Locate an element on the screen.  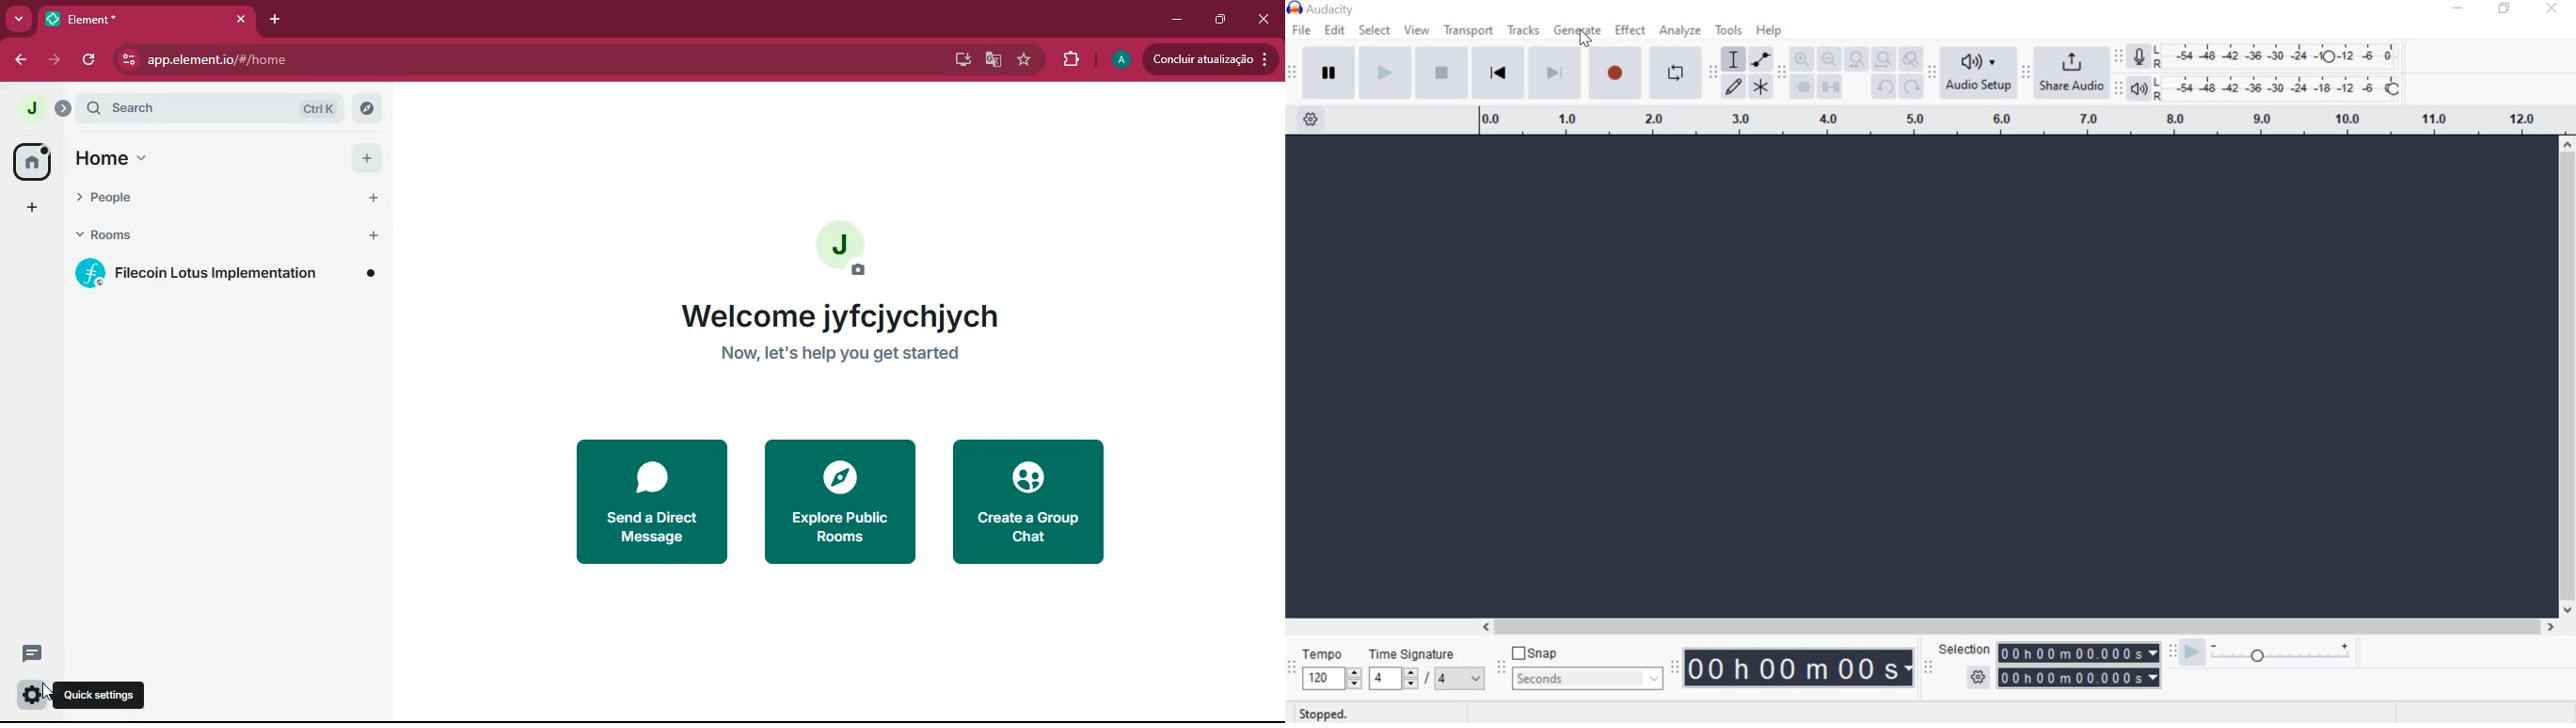
Time signature is located at coordinates (1428, 672).